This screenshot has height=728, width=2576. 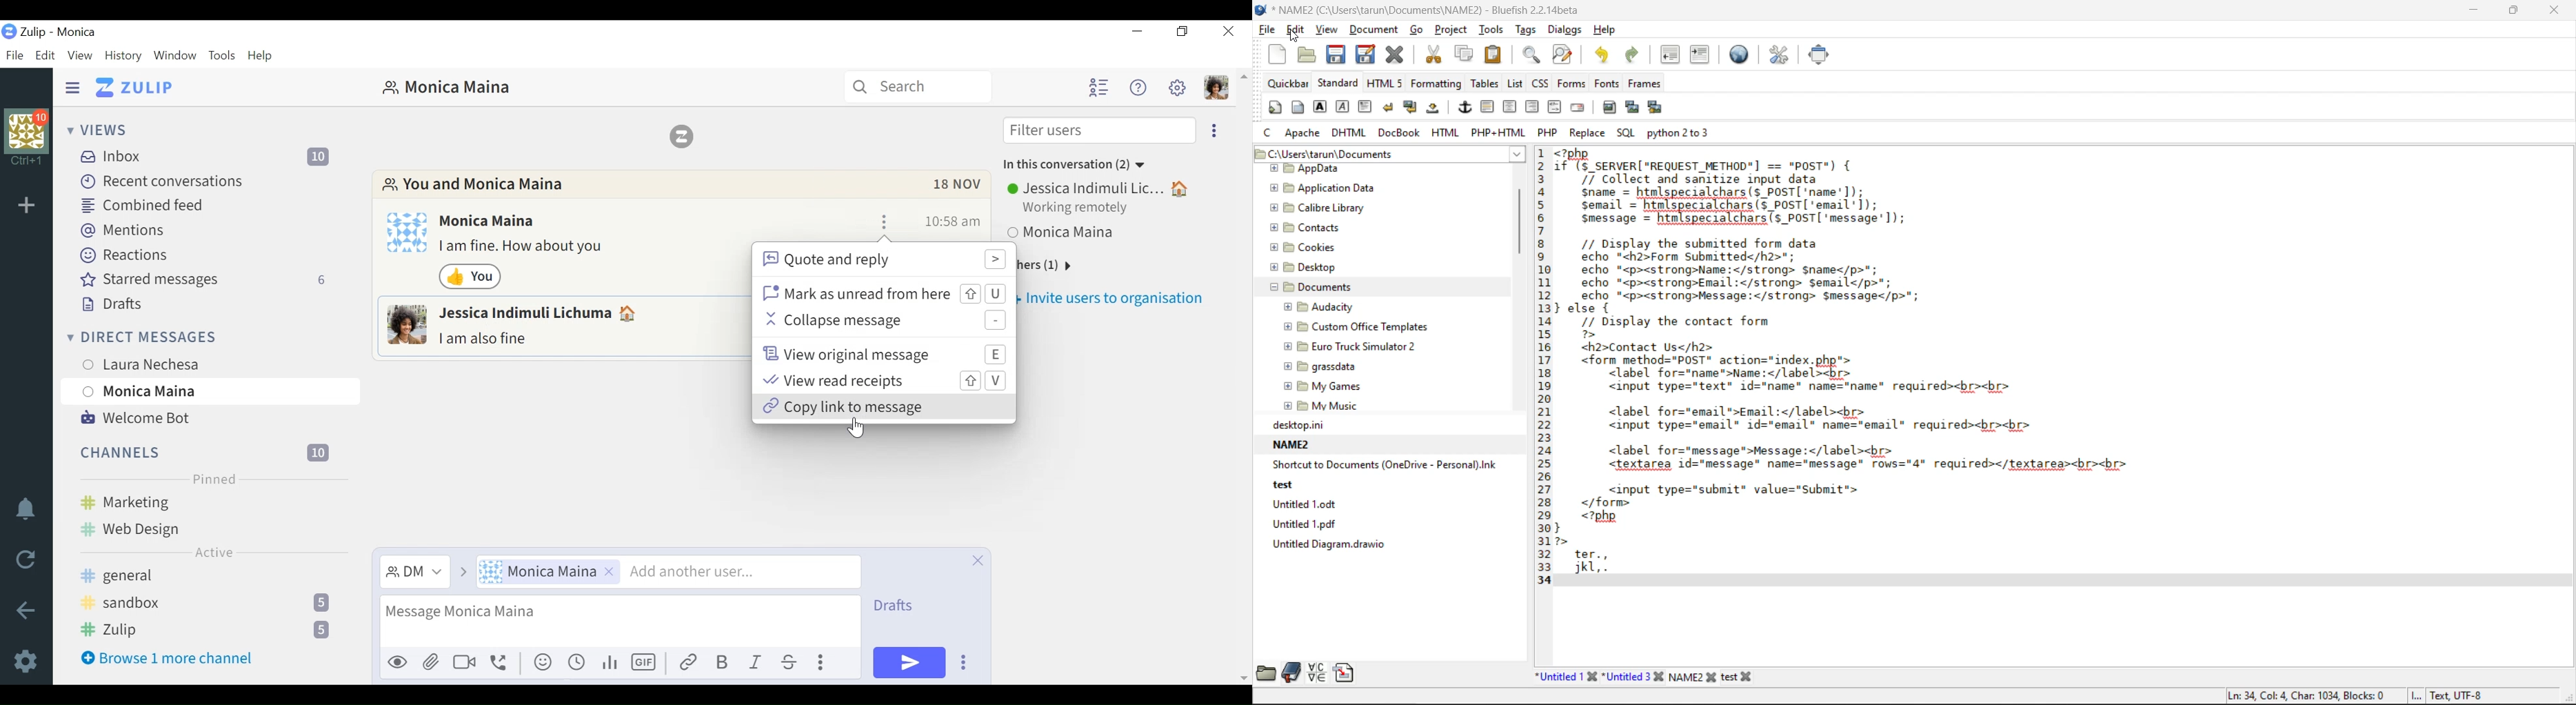 What do you see at coordinates (1820, 57) in the screenshot?
I see `full screen` at bounding box center [1820, 57].